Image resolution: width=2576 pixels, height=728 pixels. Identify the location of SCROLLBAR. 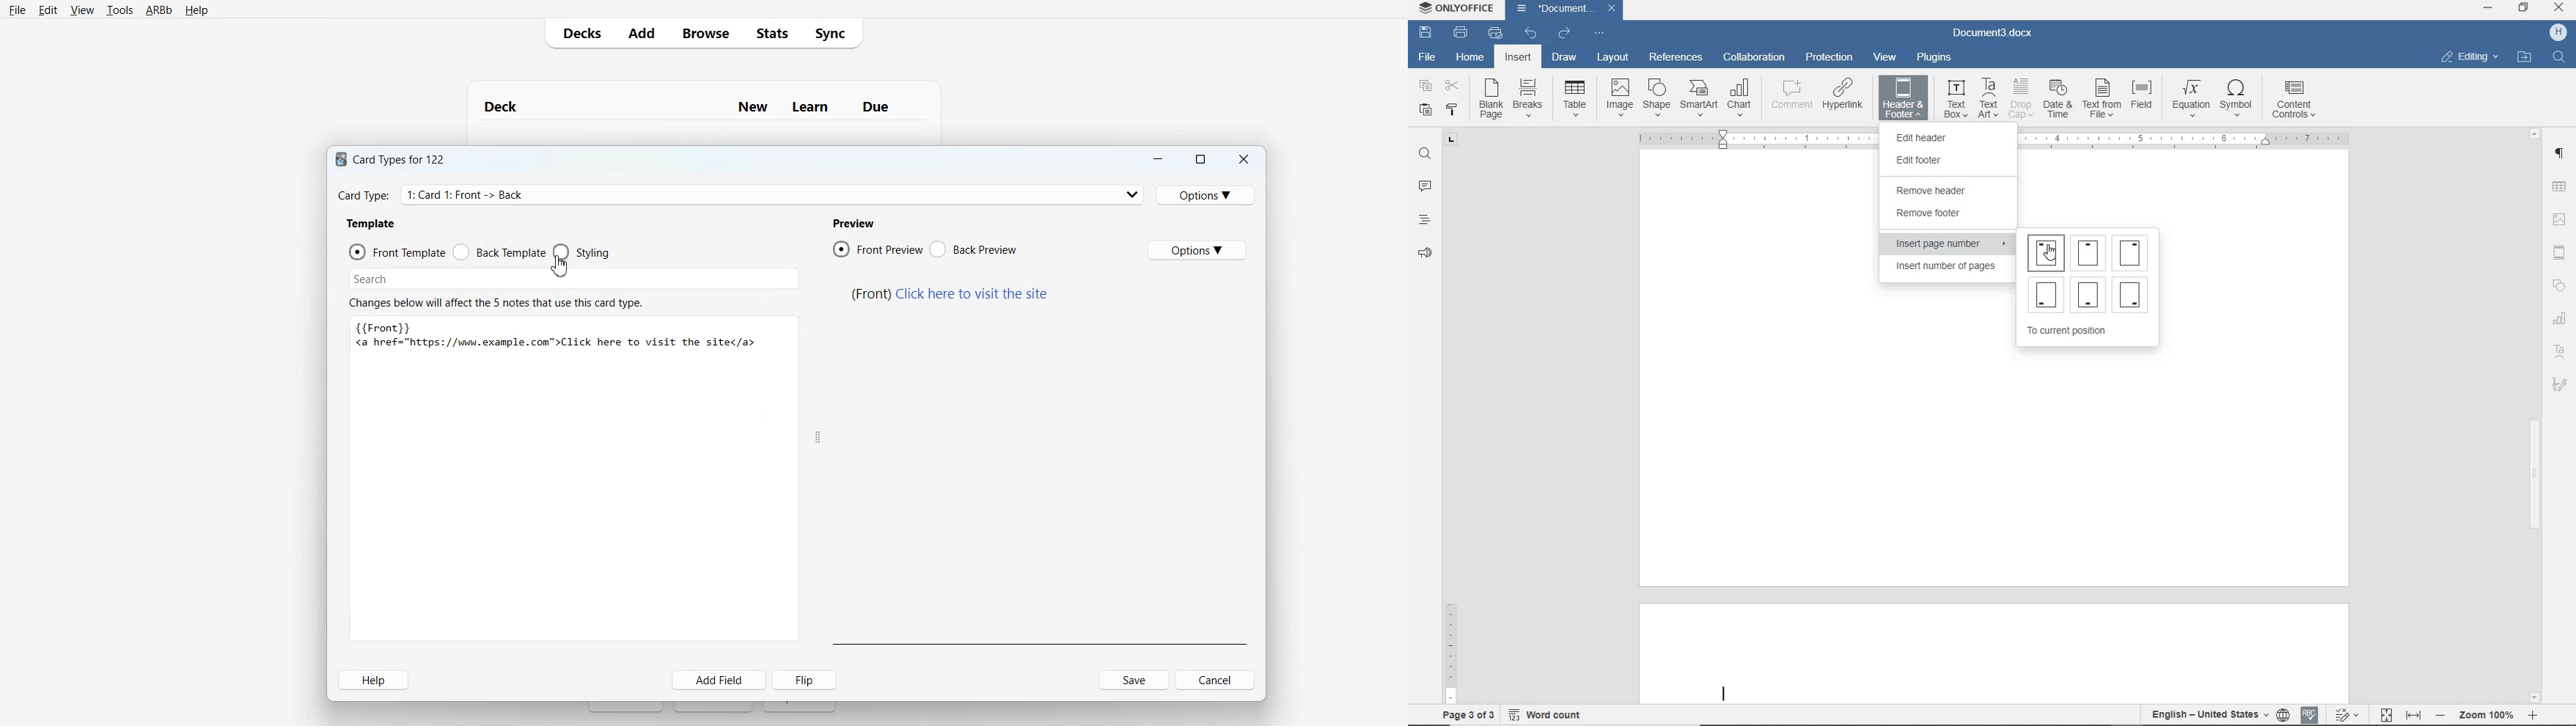
(2534, 415).